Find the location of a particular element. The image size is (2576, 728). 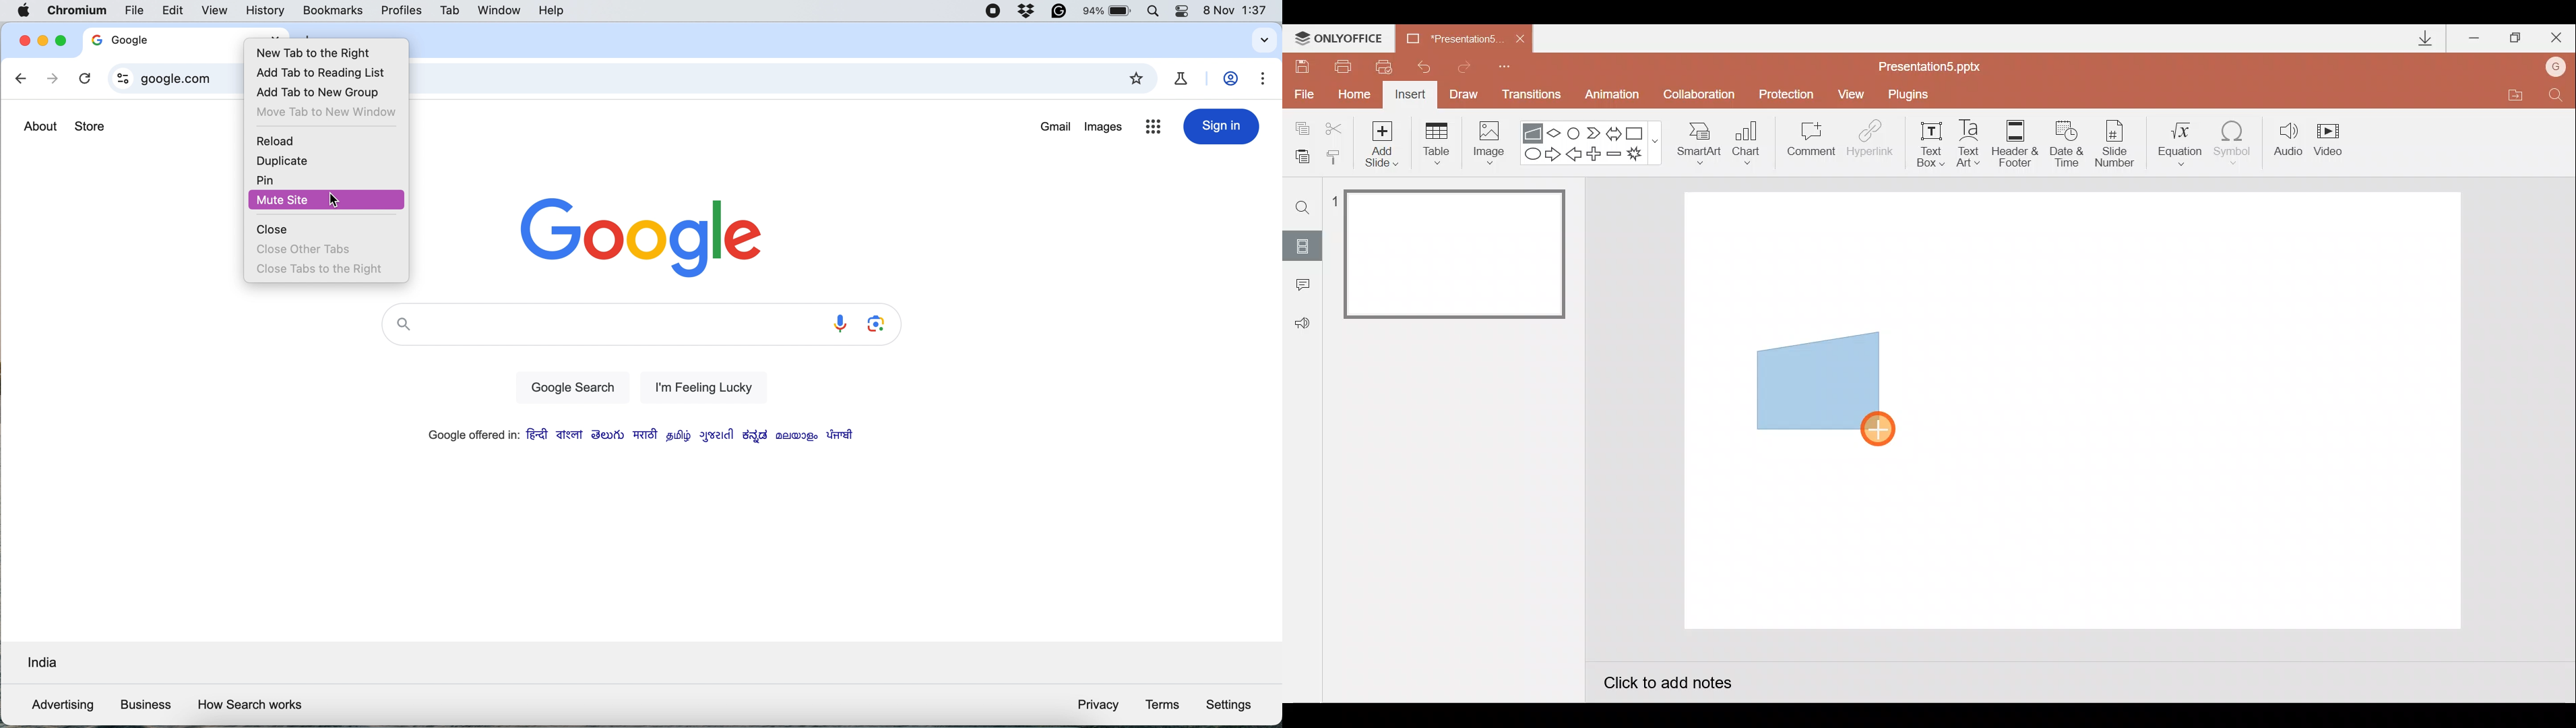

Image is located at coordinates (1485, 142).